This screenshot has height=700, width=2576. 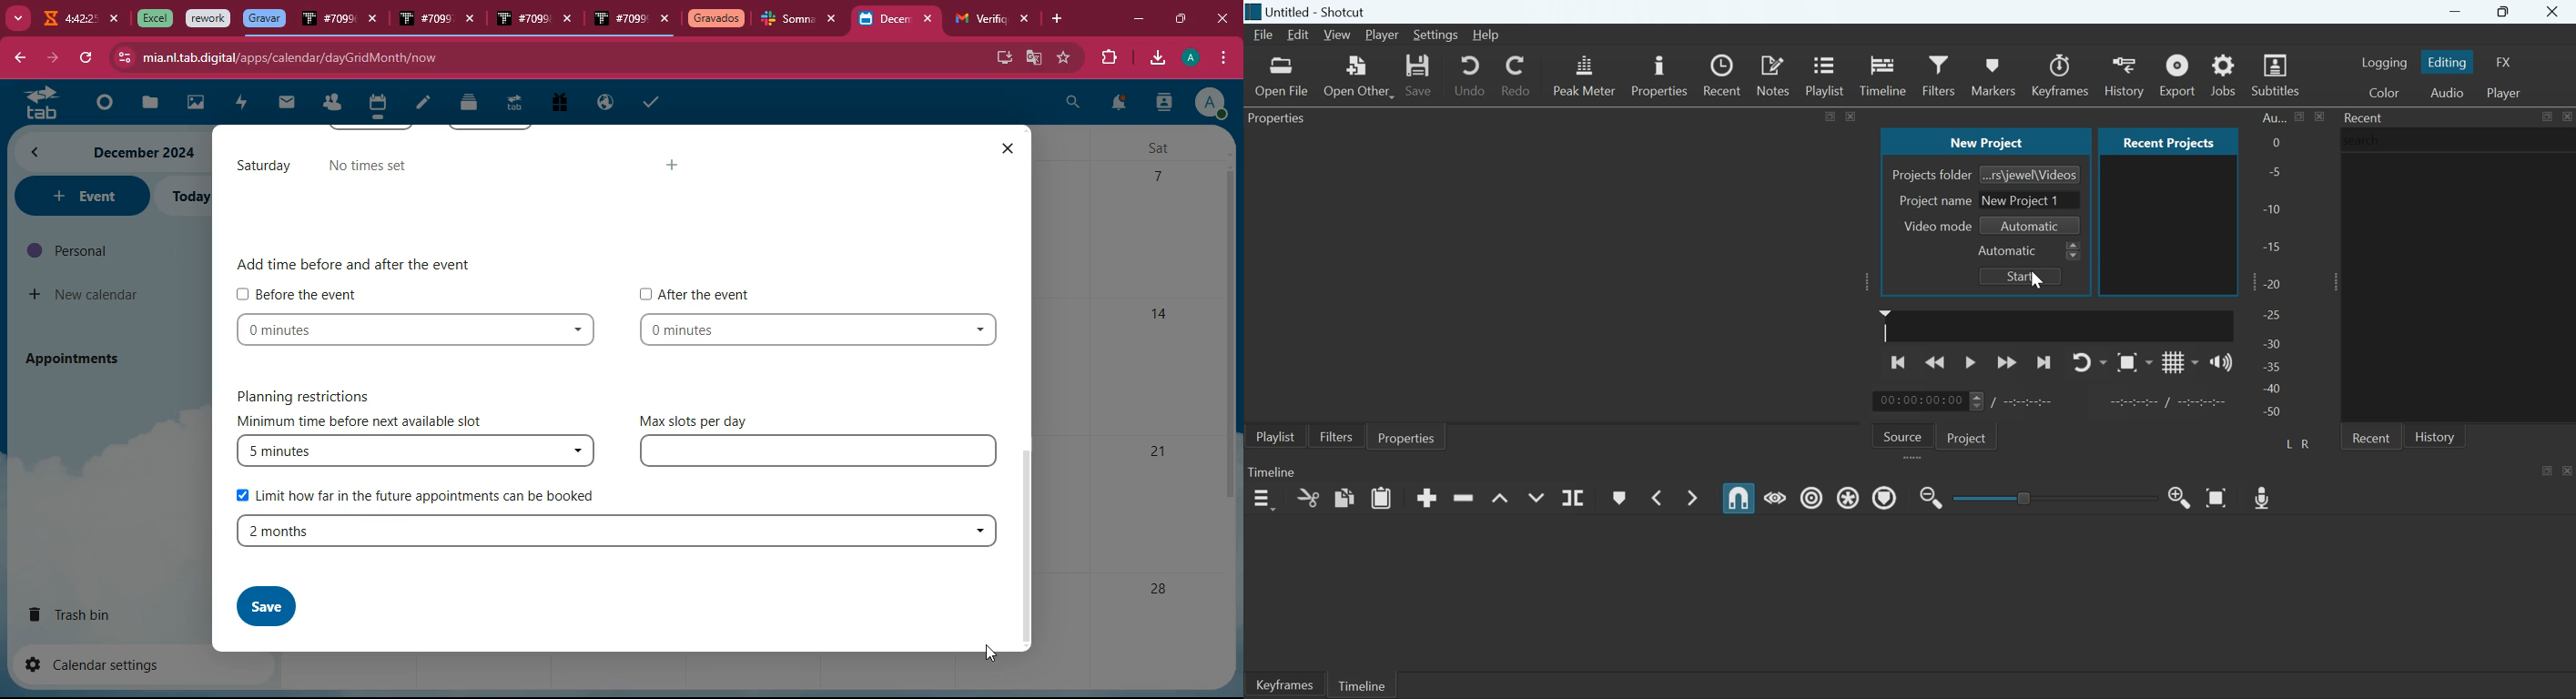 What do you see at coordinates (287, 103) in the screenshot?
I see `mail` at bounding box center [287, 103].